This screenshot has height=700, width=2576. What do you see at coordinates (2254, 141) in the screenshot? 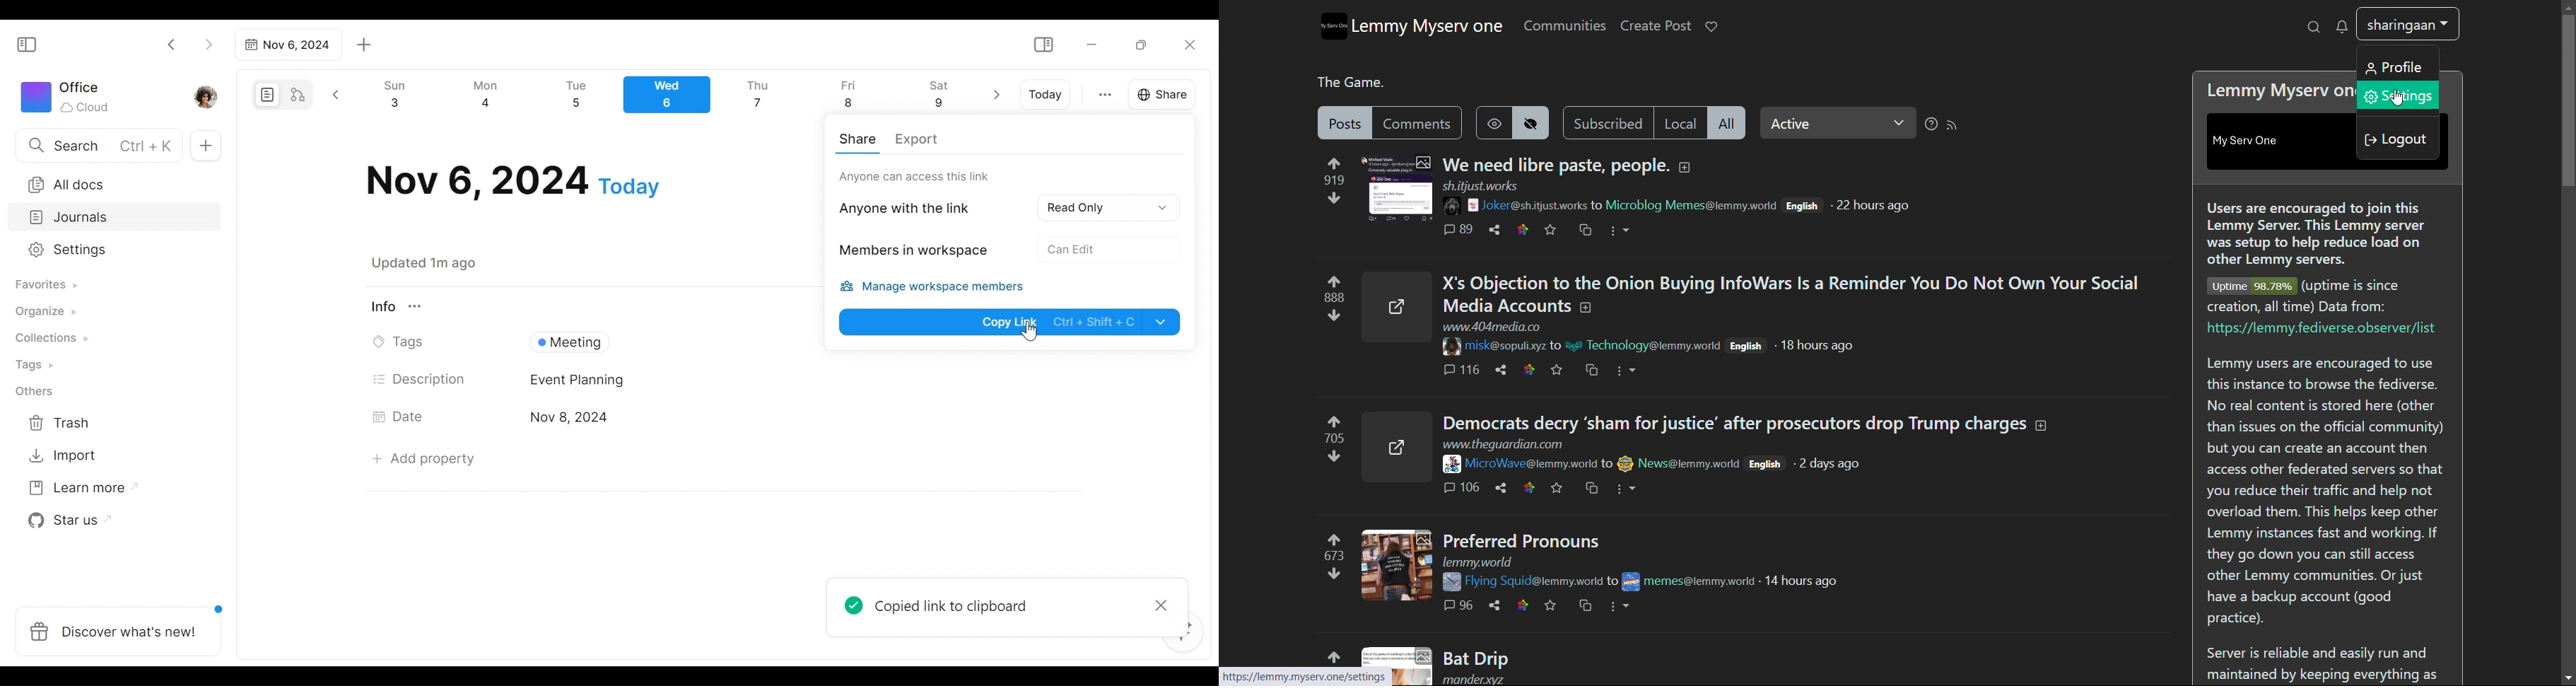
I see `| My Serv One` at bounding box center [2254, 141].